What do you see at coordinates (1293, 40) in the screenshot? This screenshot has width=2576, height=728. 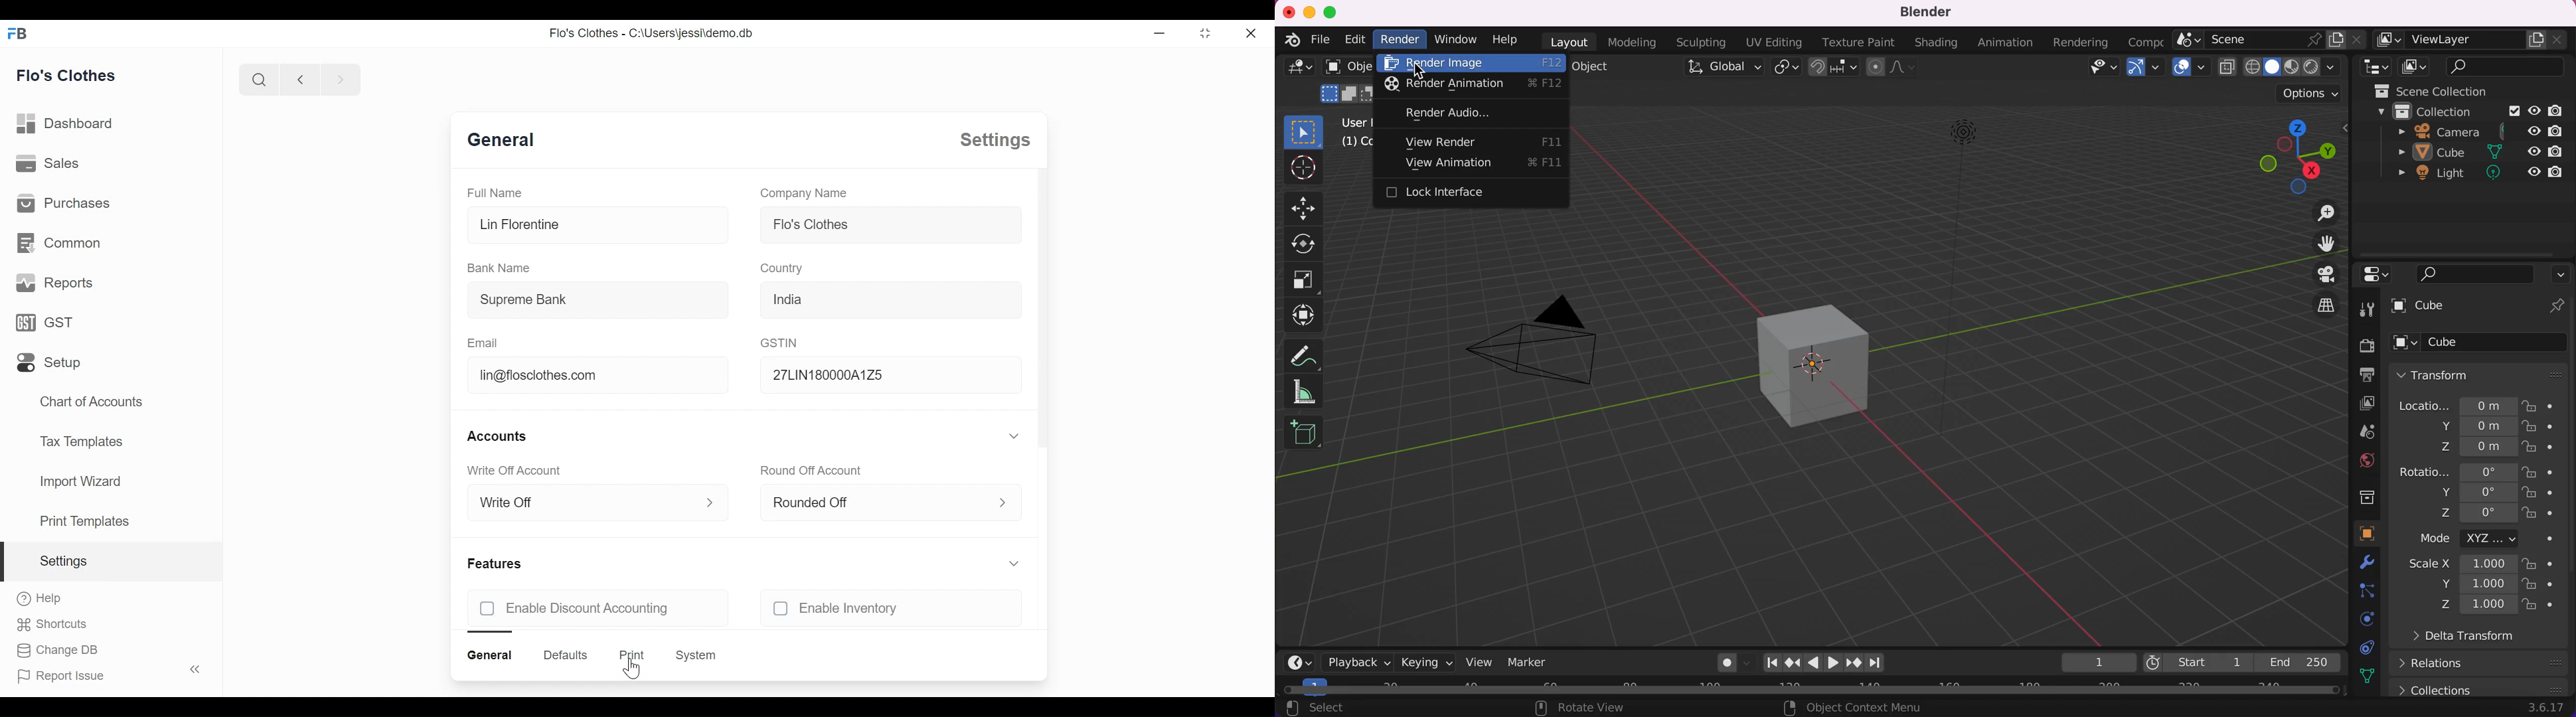 I see `blender logo` at bounding box center [1293, 40].